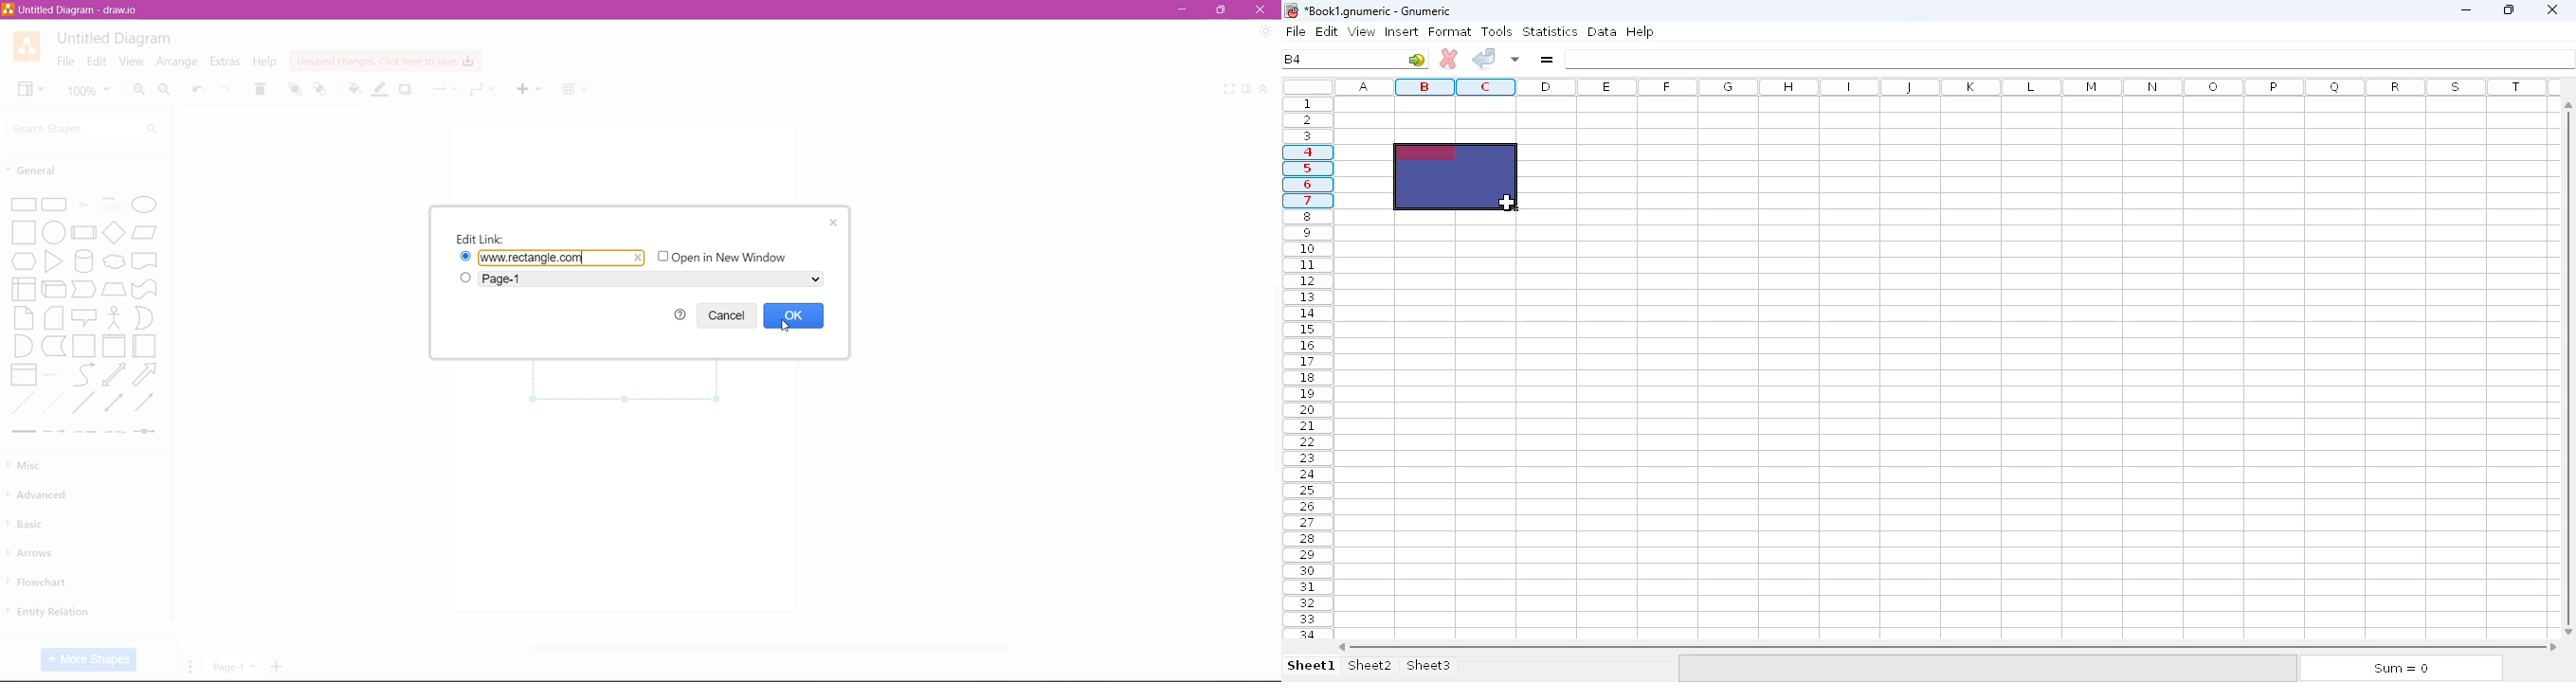 The image size is (2576, 700). I want to click on Canvas with selected shape, so click(628, 382).